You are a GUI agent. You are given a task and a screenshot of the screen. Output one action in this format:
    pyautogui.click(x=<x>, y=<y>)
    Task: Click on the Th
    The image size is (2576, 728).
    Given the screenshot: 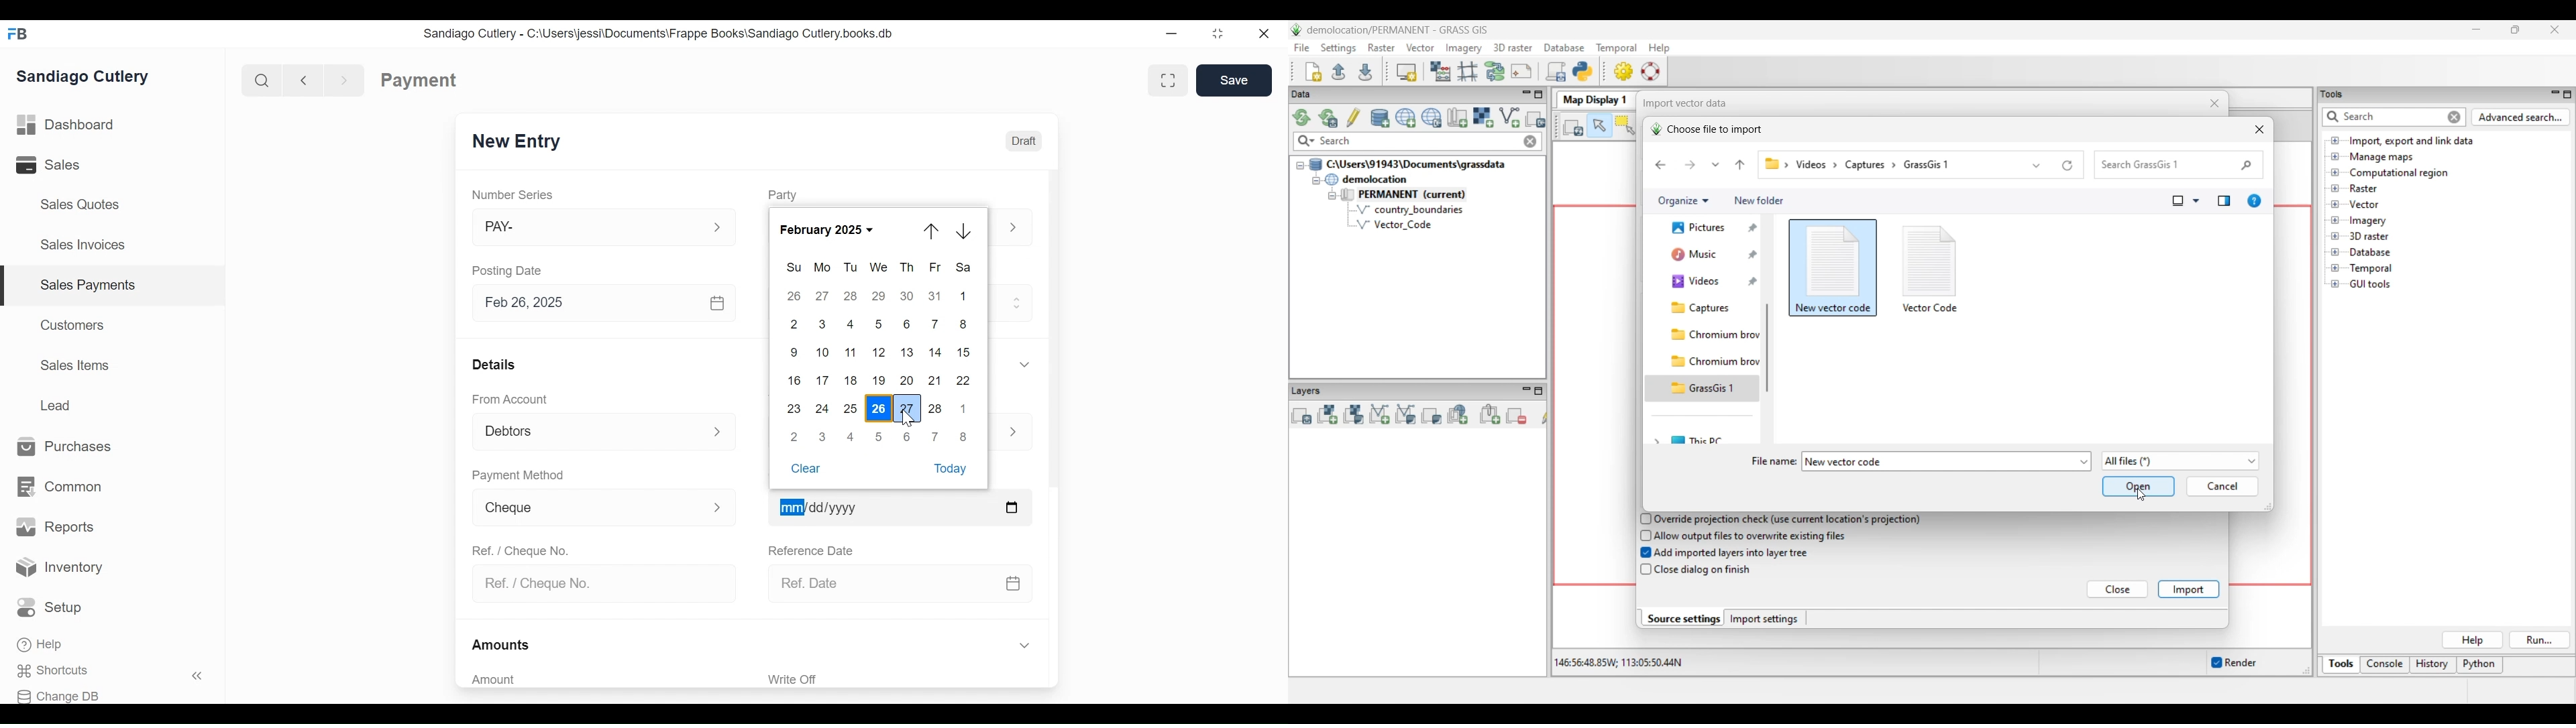 What is the action you would take?
    pyautogui.click(x=908, y=267)
    